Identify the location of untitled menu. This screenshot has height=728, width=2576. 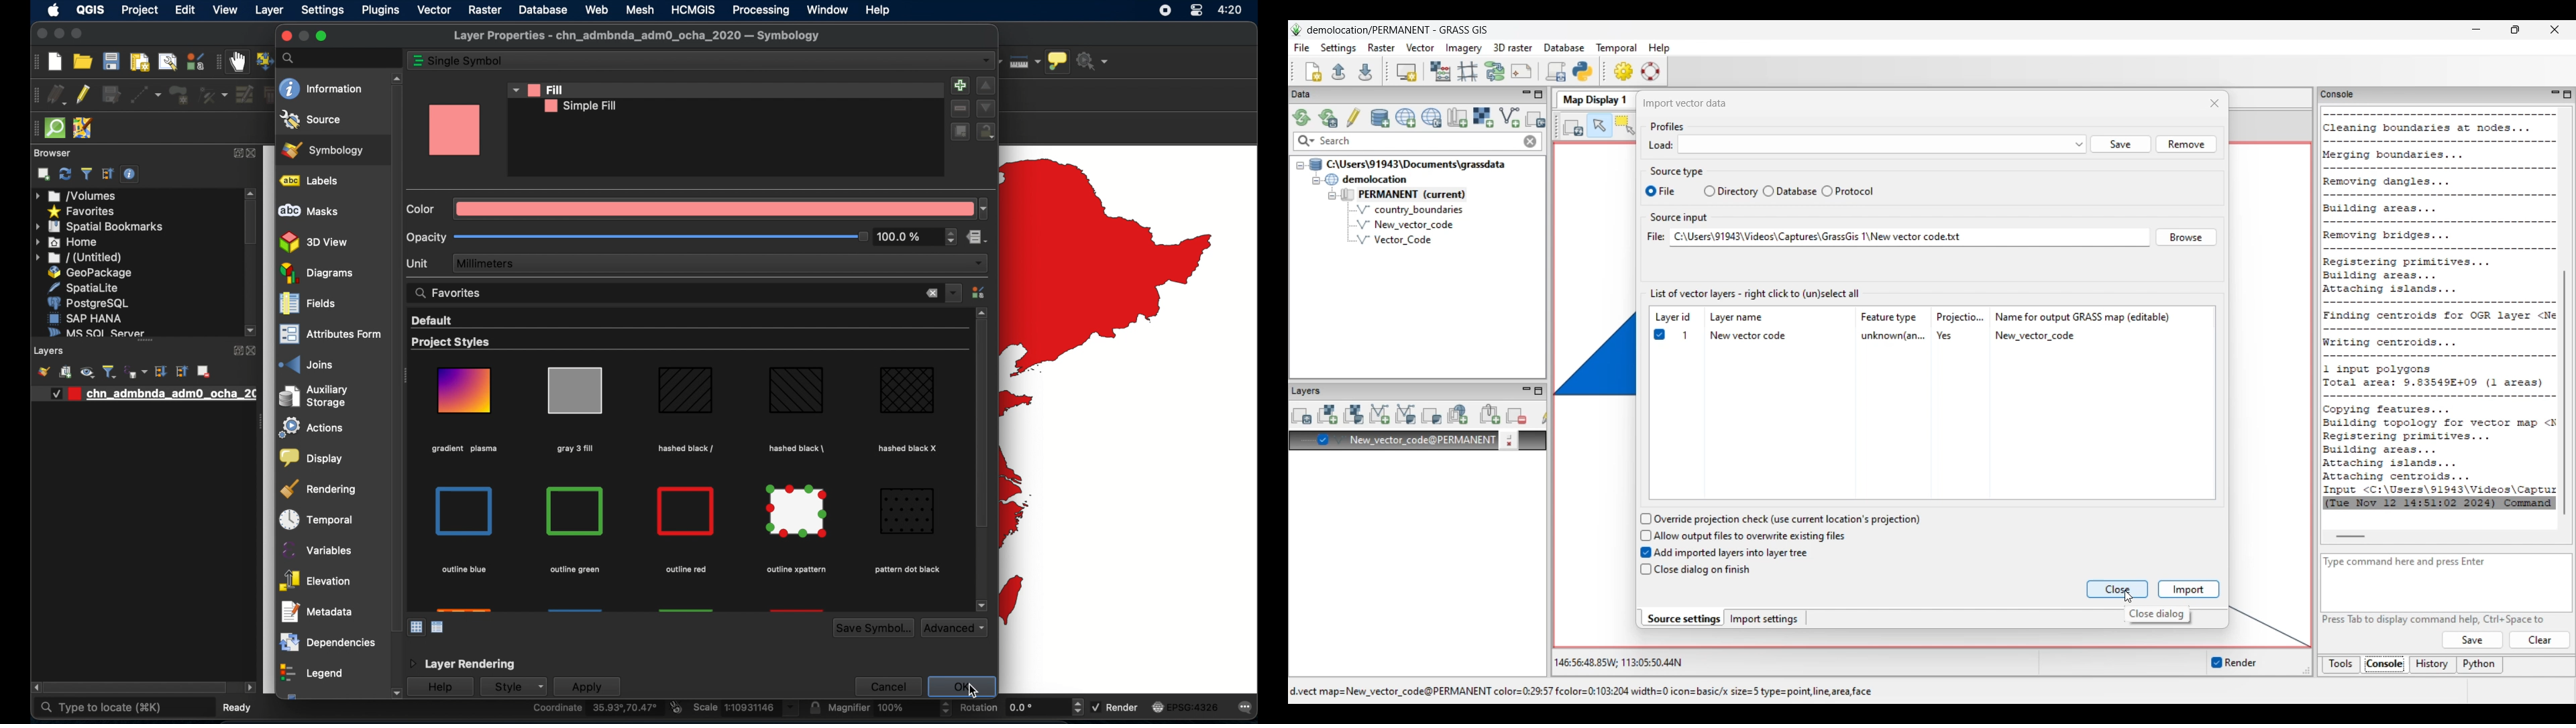
(77, 257).